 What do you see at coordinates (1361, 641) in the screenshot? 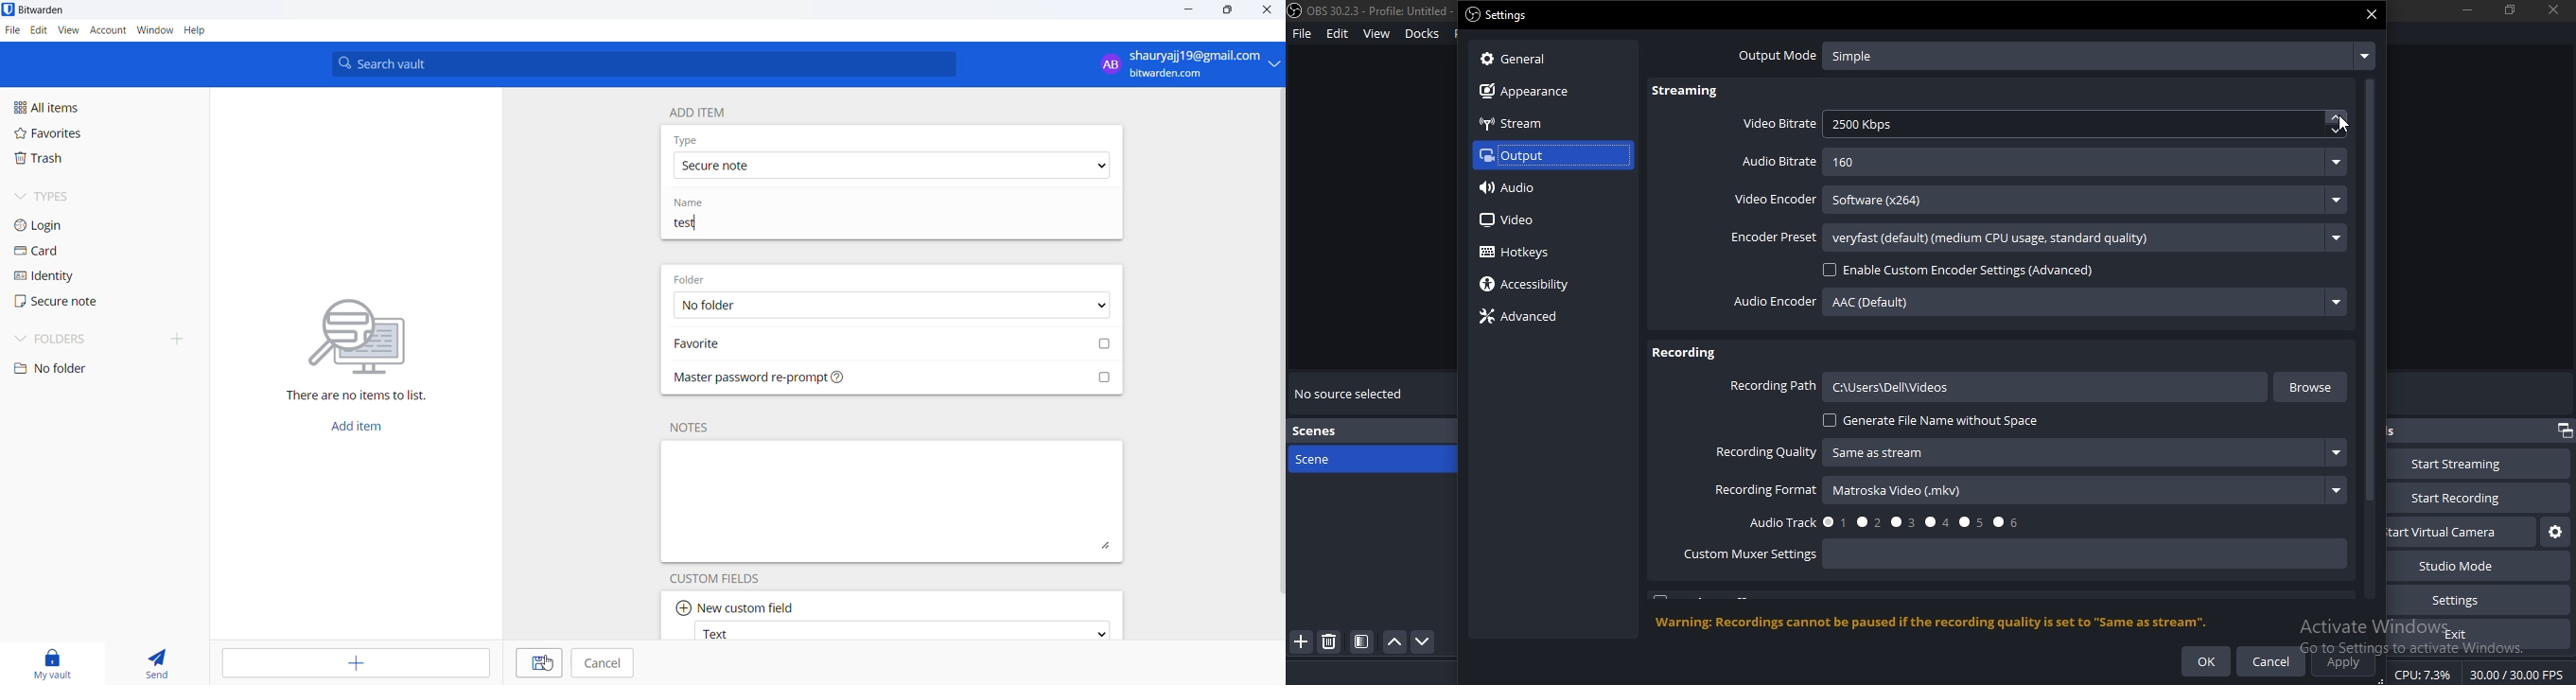
I see `icon` at bounding box center [1361, 641].